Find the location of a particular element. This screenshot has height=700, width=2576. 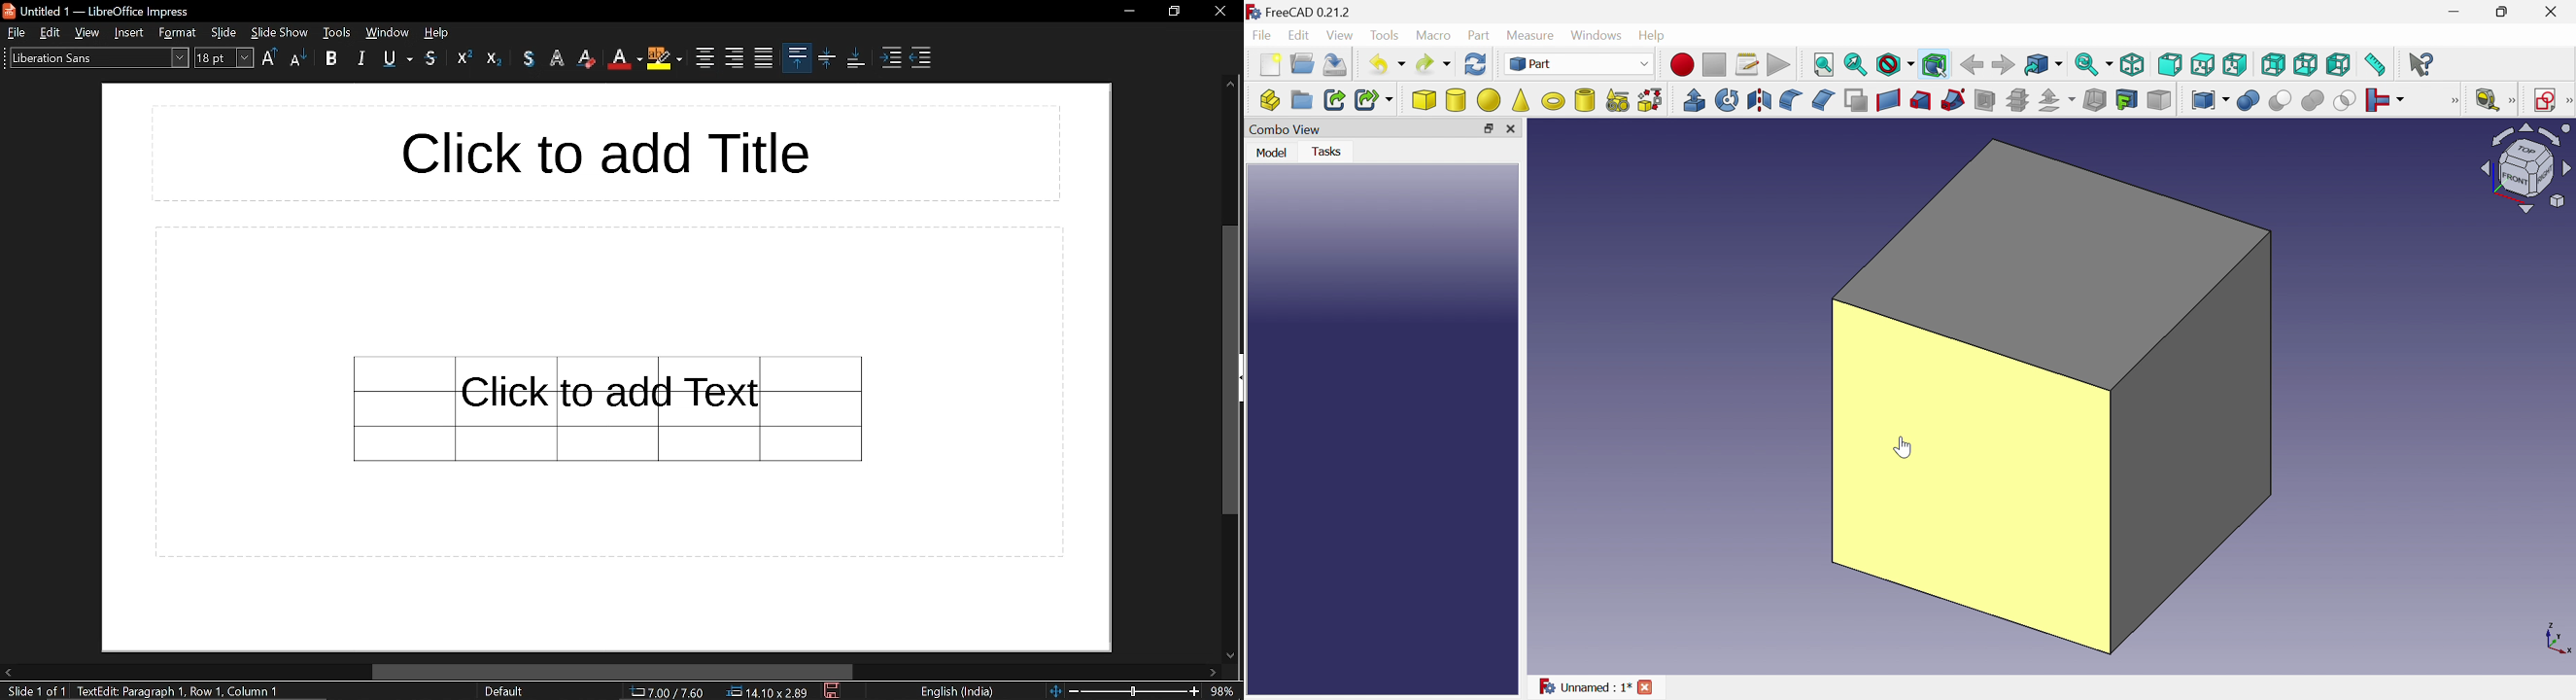

bold is located at coordinates (335, 60).